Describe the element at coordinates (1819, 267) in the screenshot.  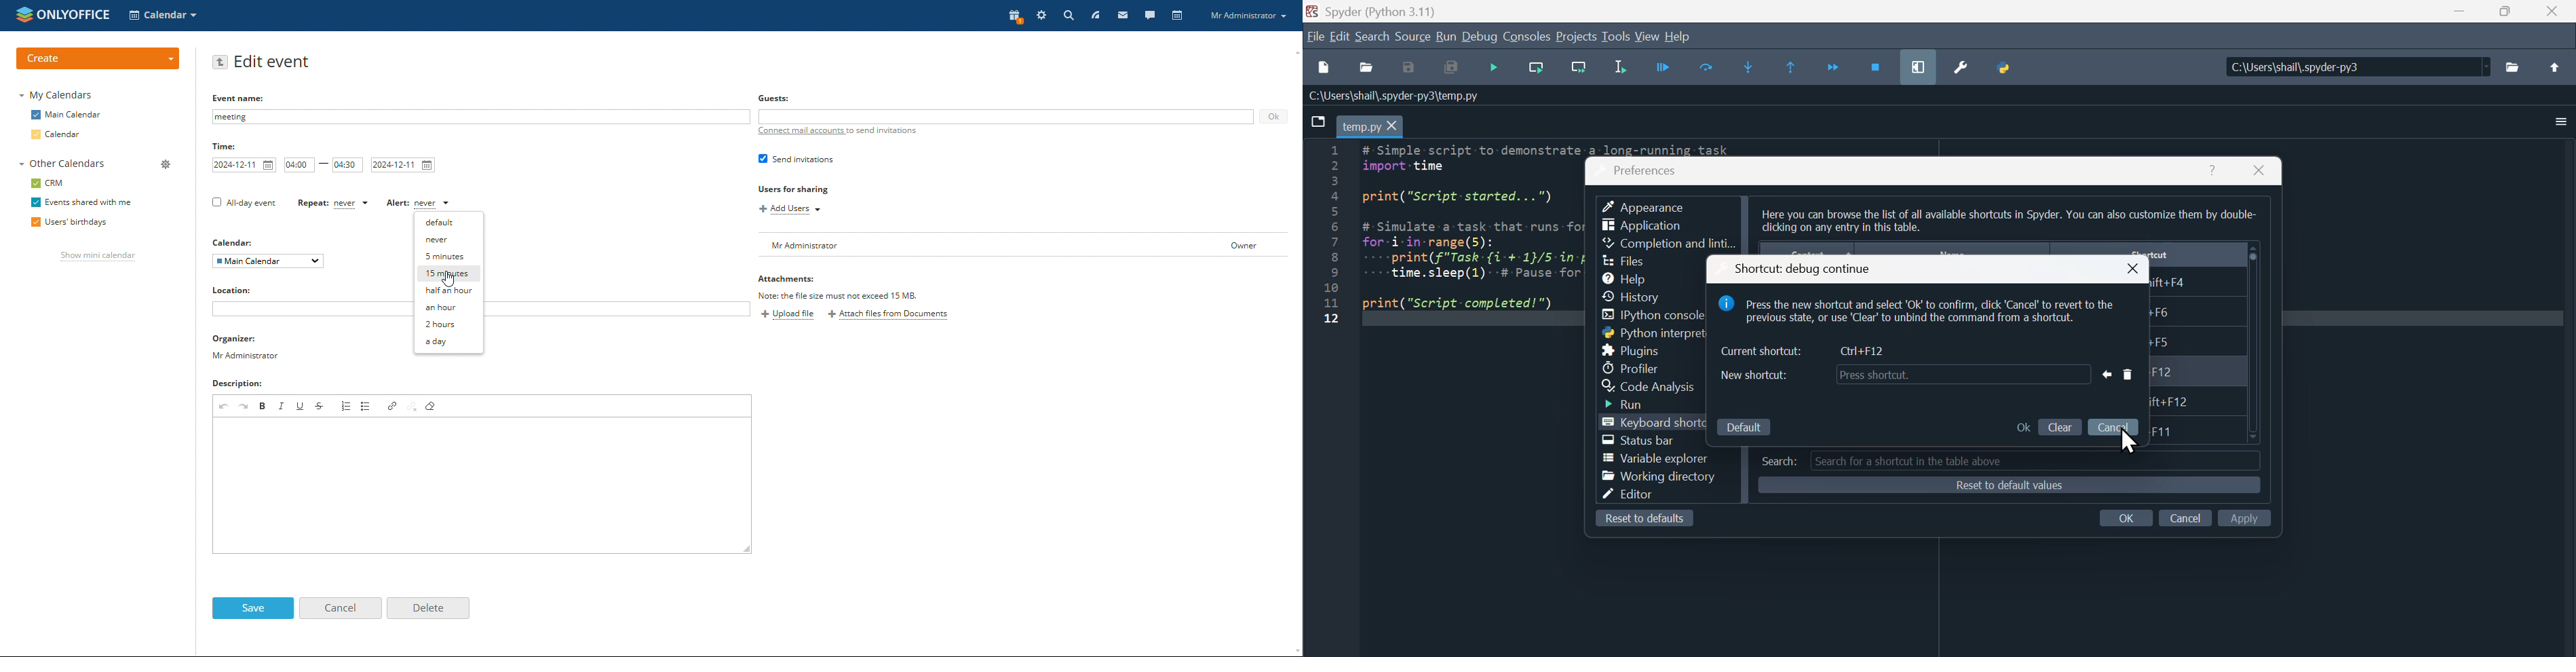
I see `Shortcut debug continue` at that location.